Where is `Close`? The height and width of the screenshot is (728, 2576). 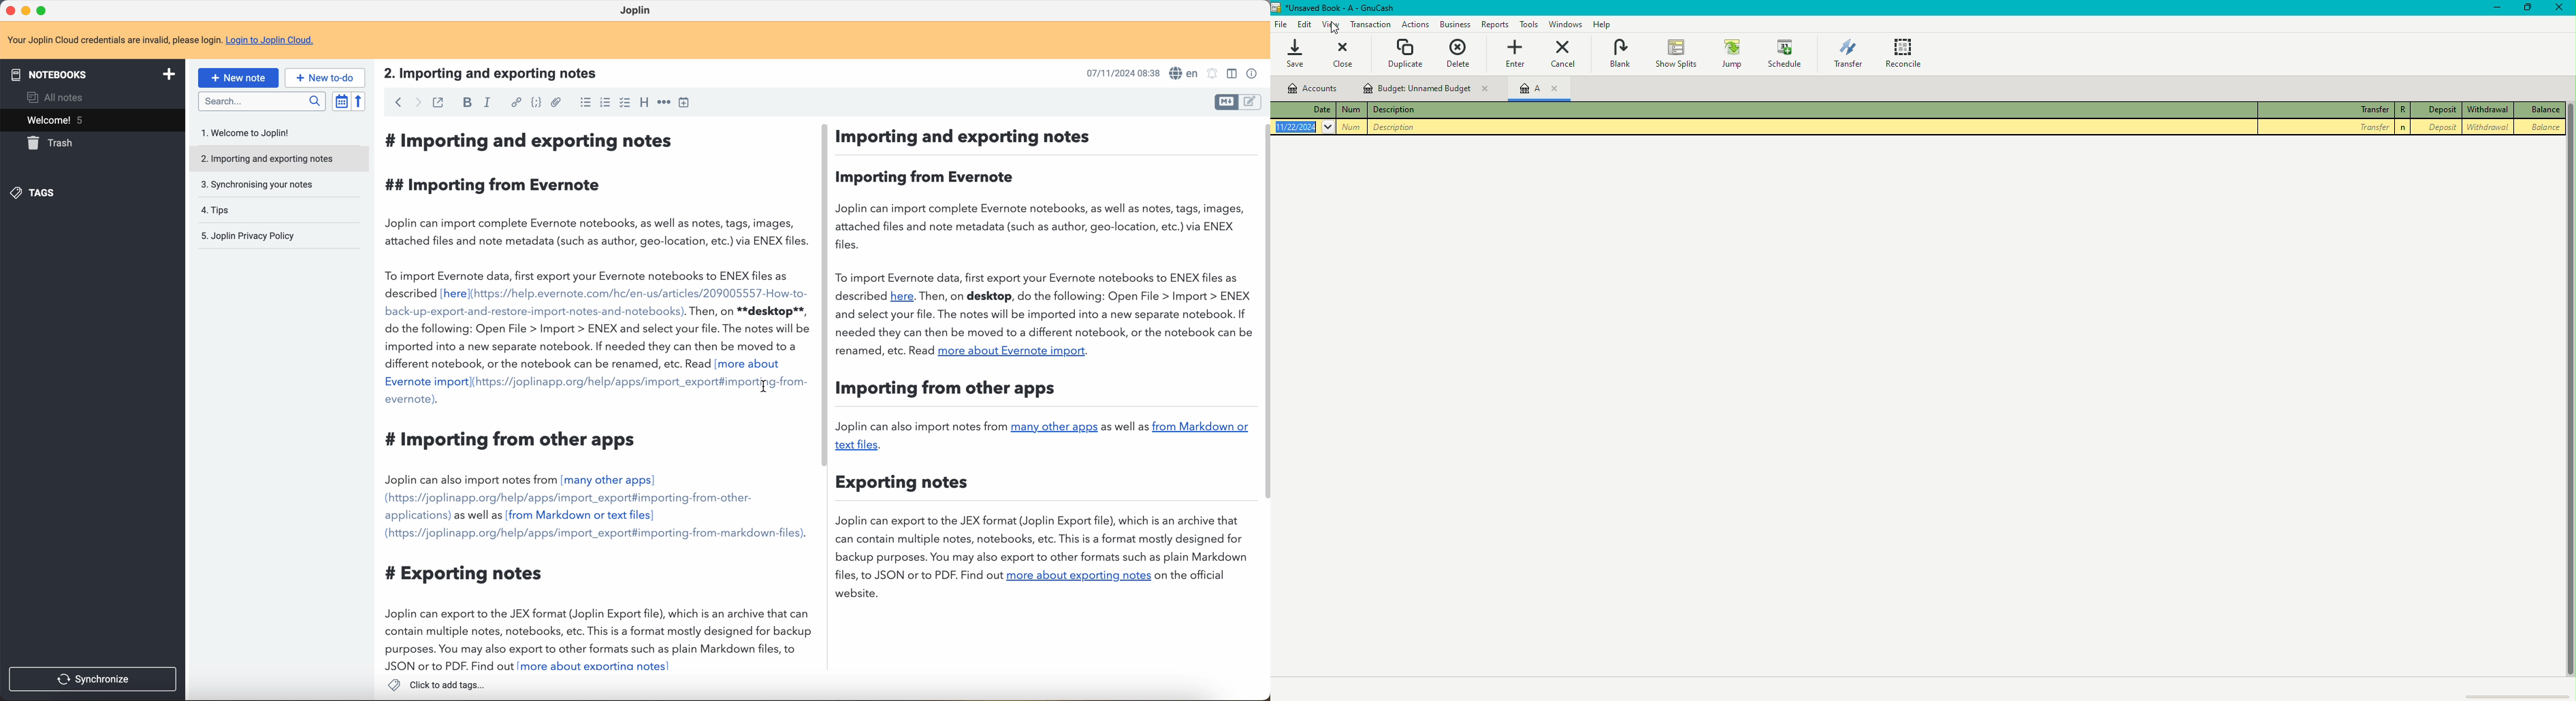
Close is located at coordinates (2562, 8).